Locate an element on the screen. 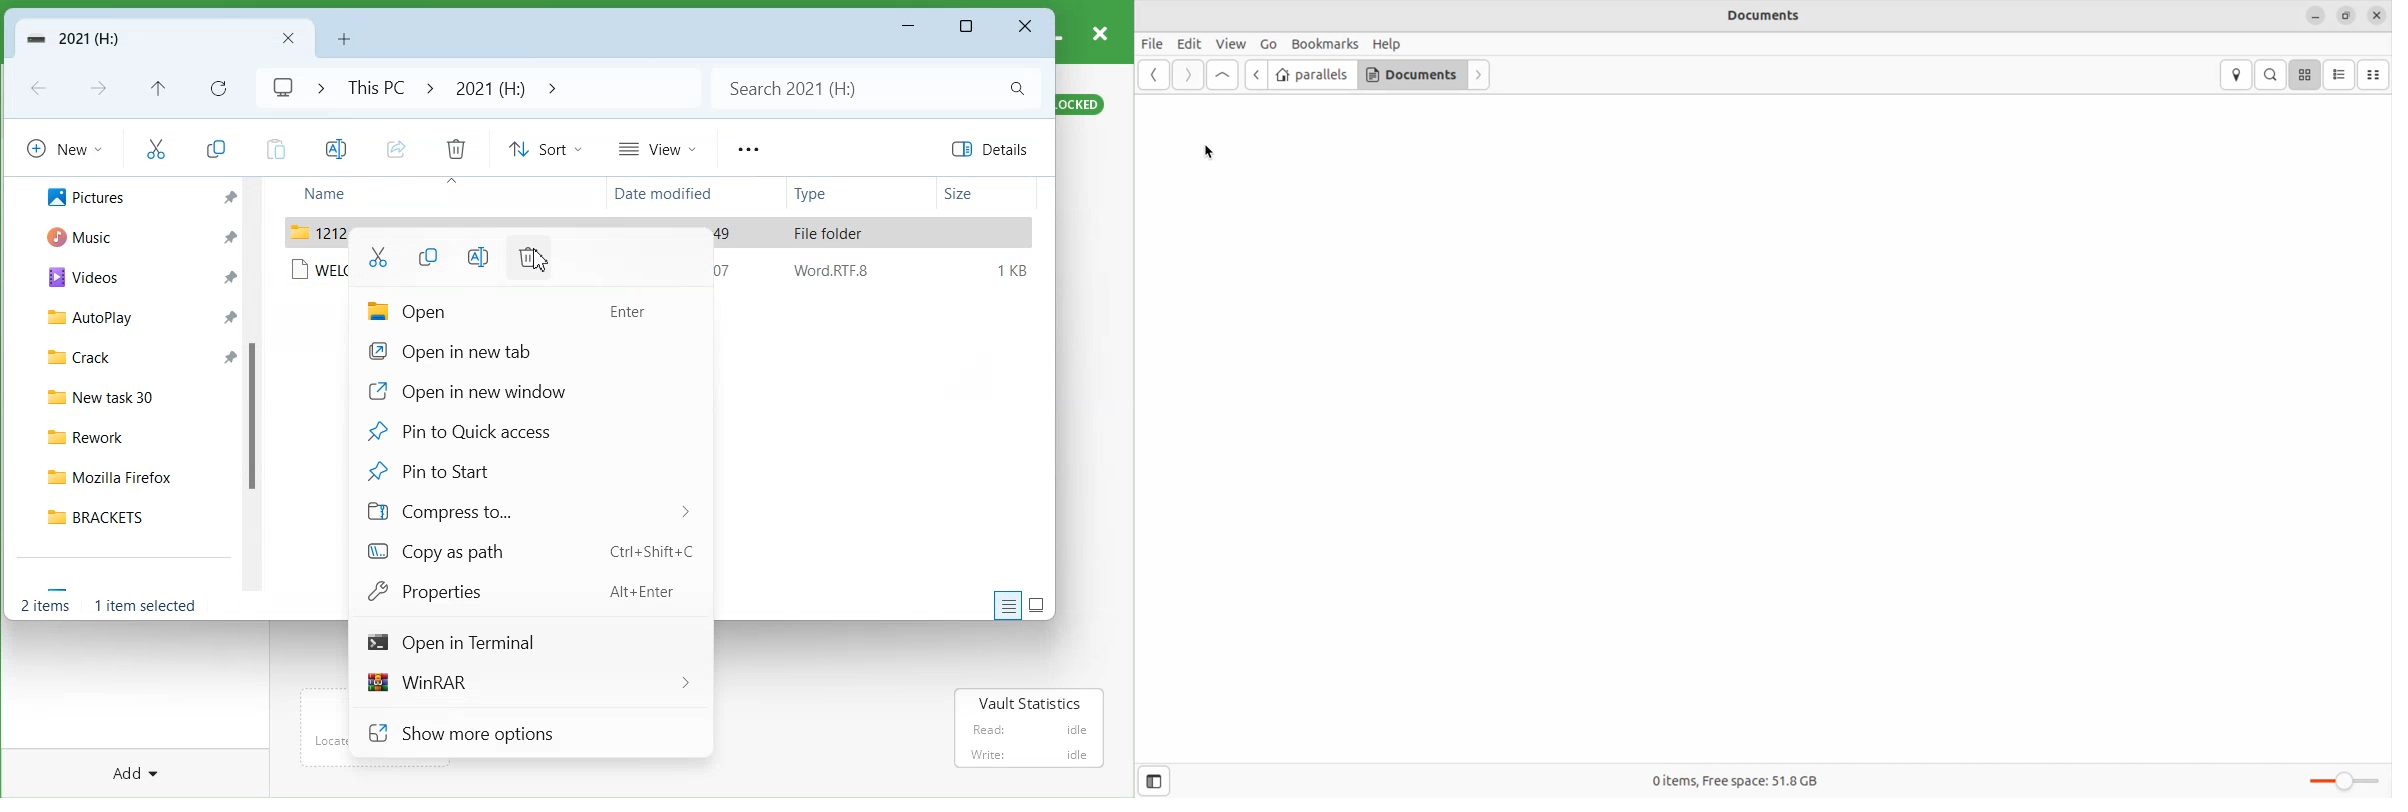 The width and height of the screenshot is (2408, 812). Maximize is located at coordinates (968, 27).